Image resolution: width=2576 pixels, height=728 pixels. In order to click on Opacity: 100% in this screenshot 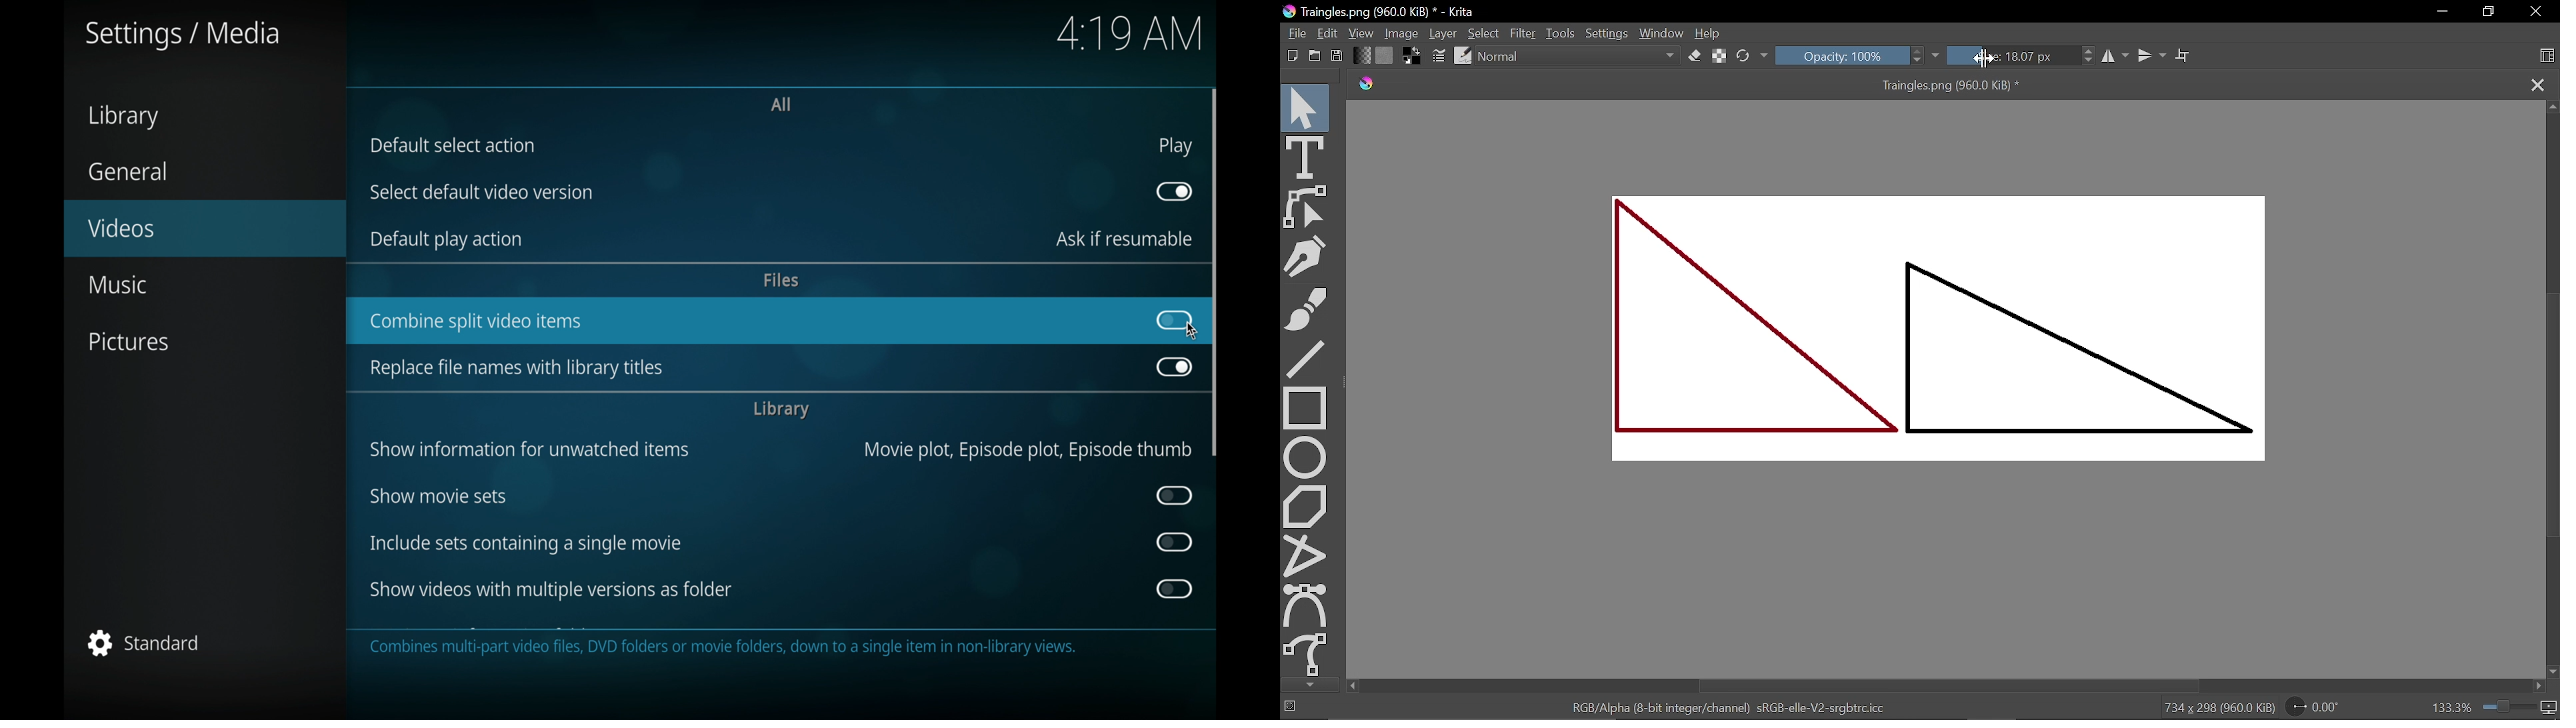, I will do `click(1850, 56)`.